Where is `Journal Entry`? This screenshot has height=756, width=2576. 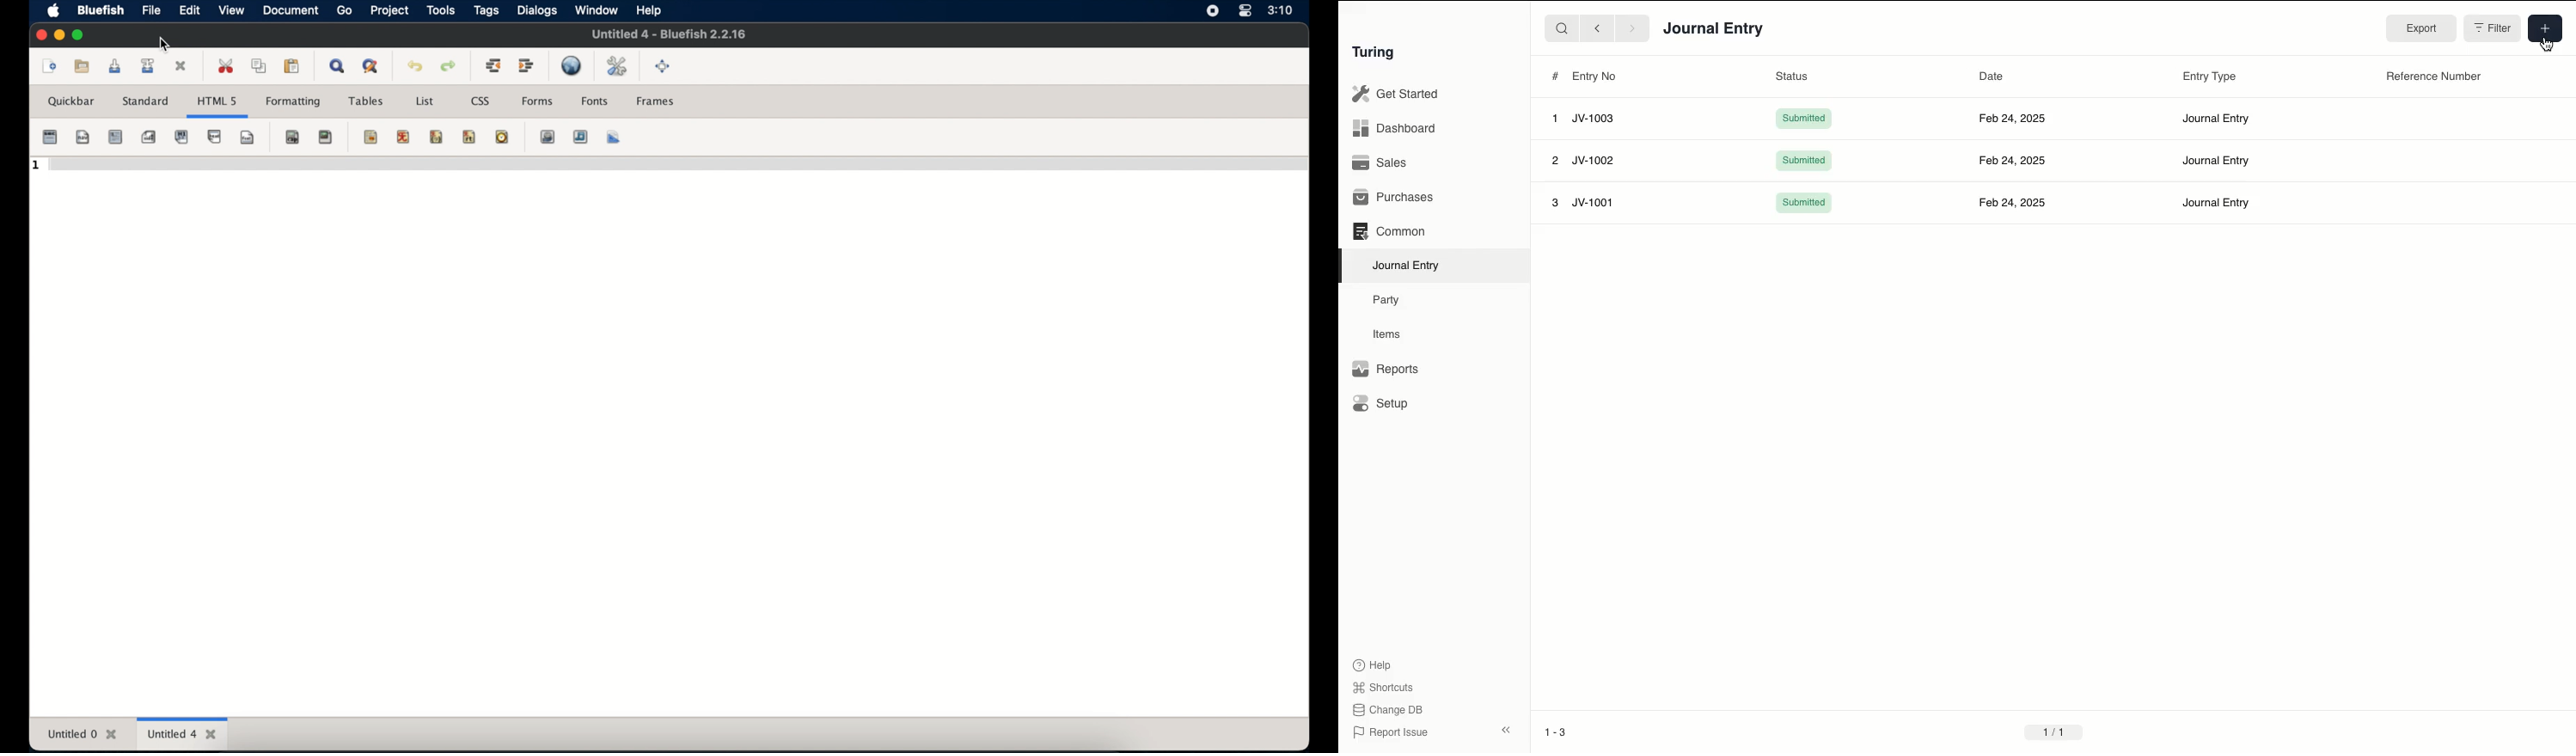
Journal Entry is located at coordinates (2216, 161).